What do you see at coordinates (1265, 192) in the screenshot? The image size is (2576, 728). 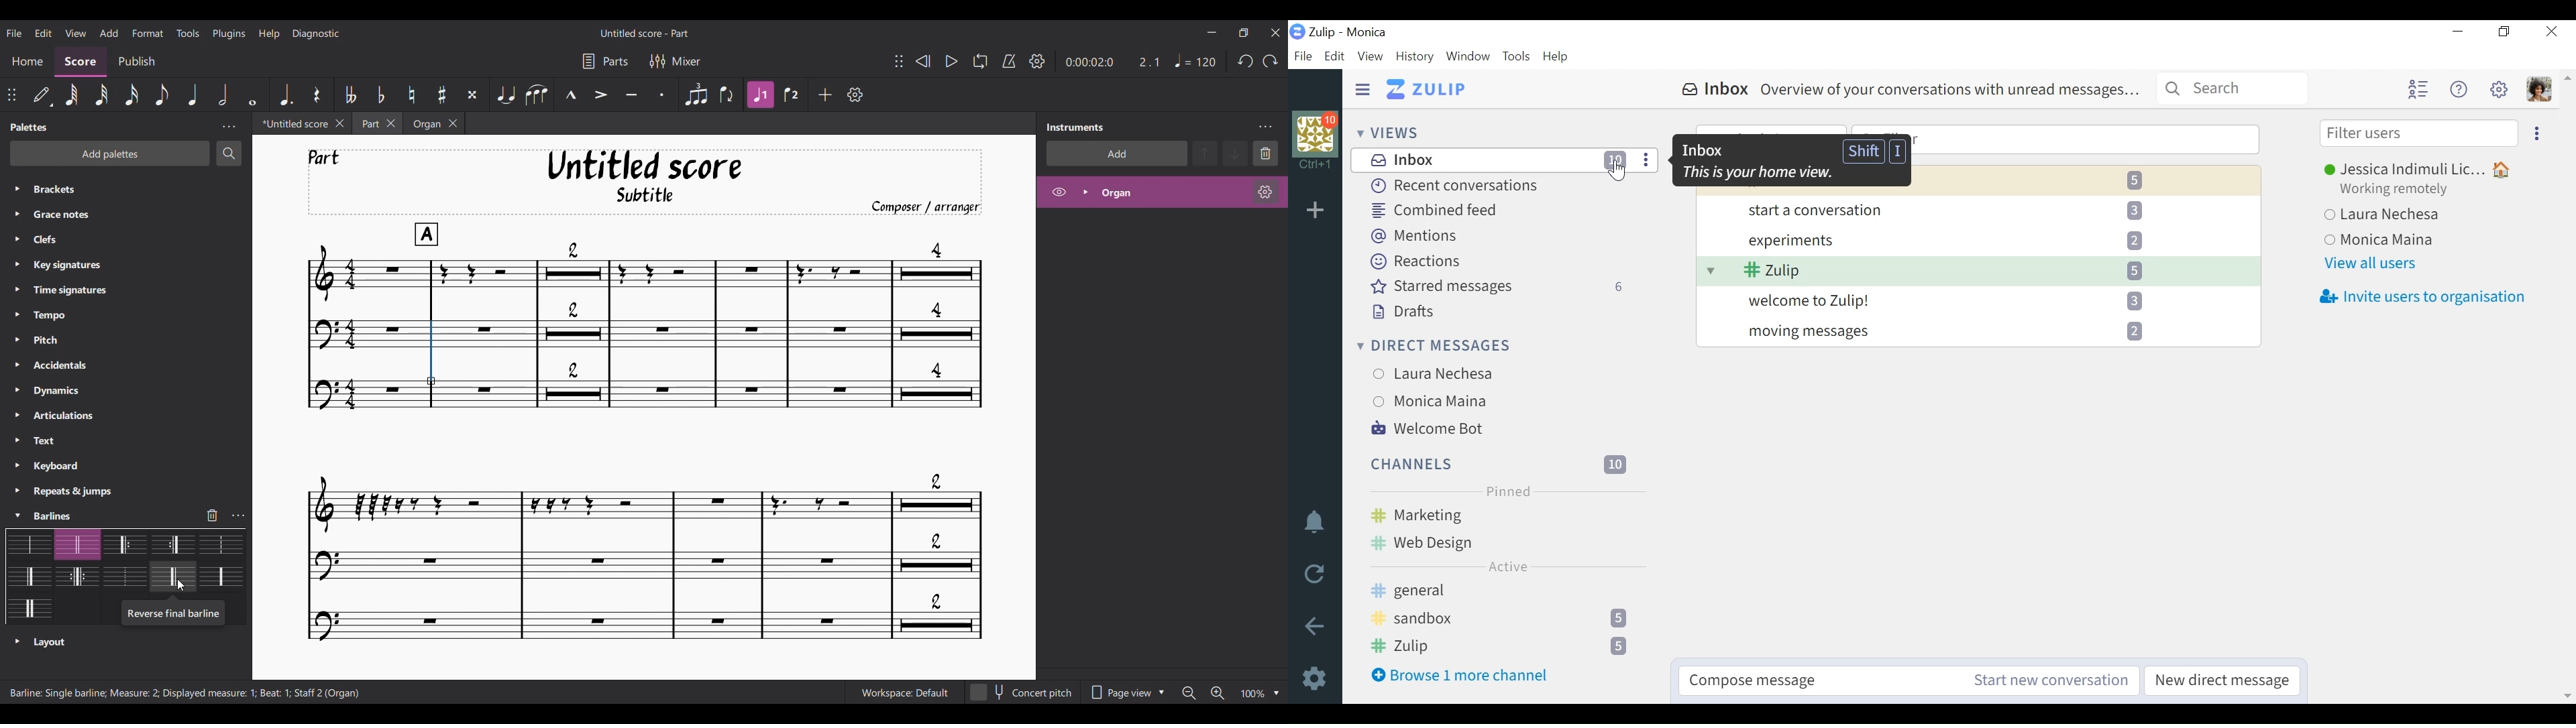 I see `Organ settings` at bounding box center [1265, 192].